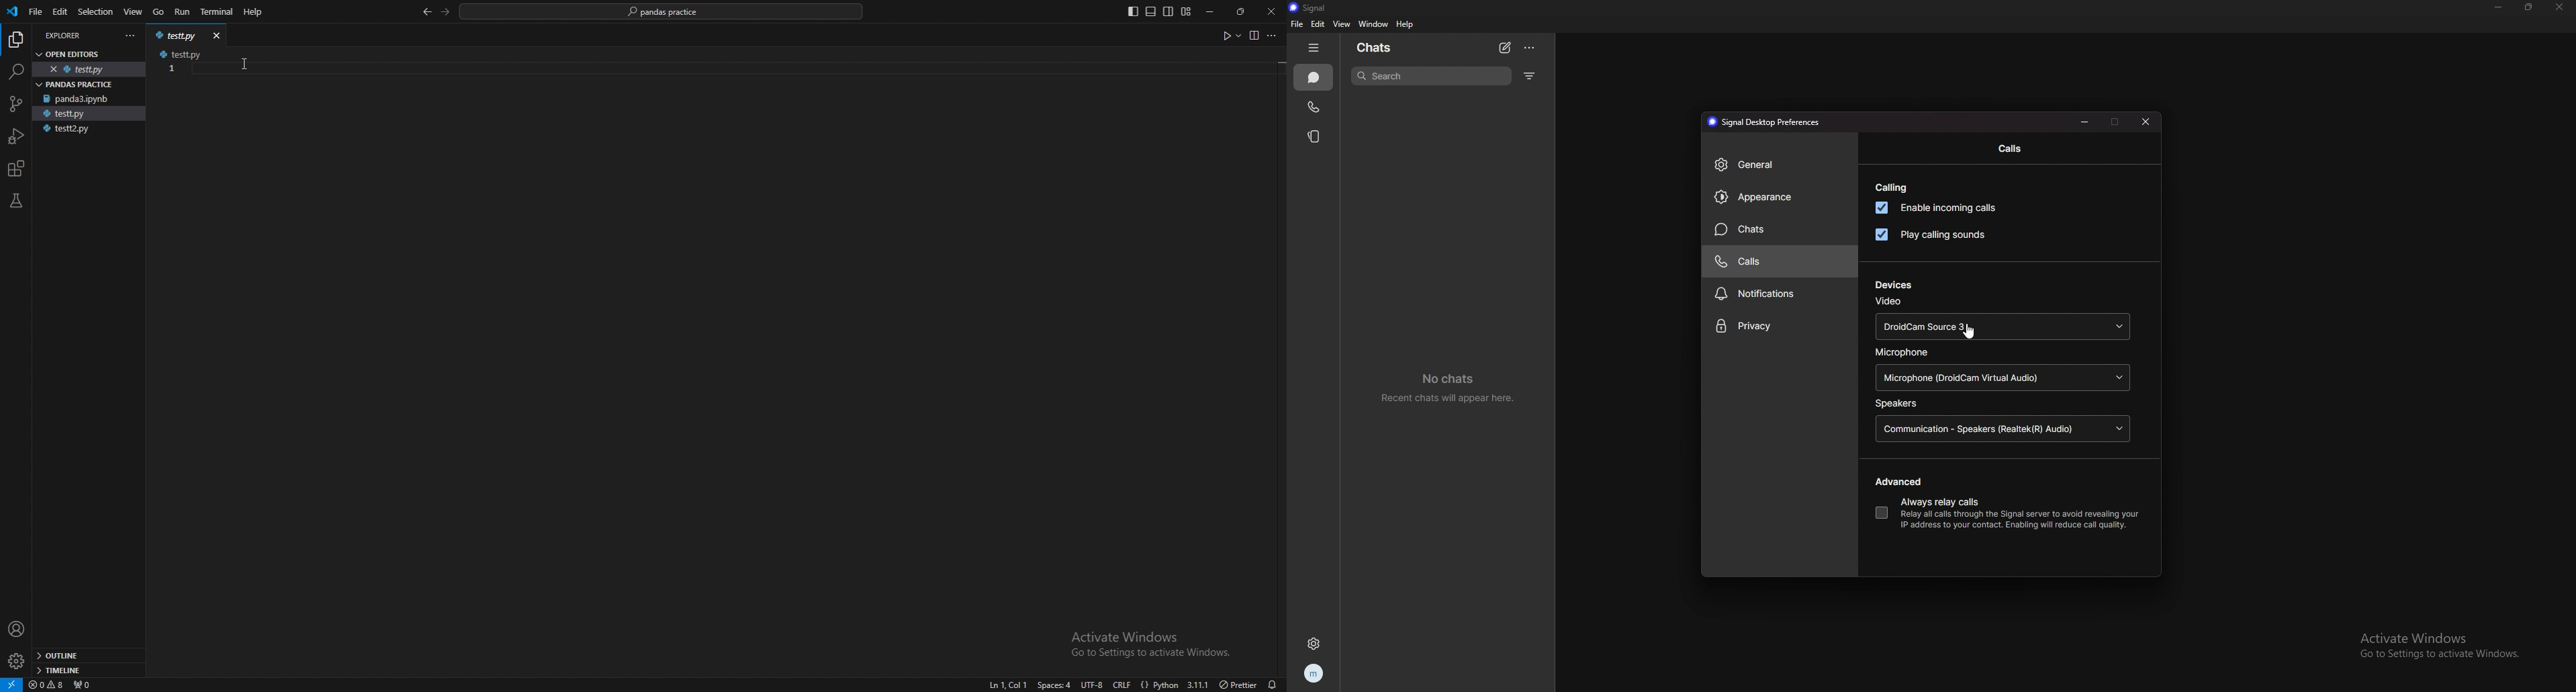  I want to click on priavcy, so click(1780, 327).